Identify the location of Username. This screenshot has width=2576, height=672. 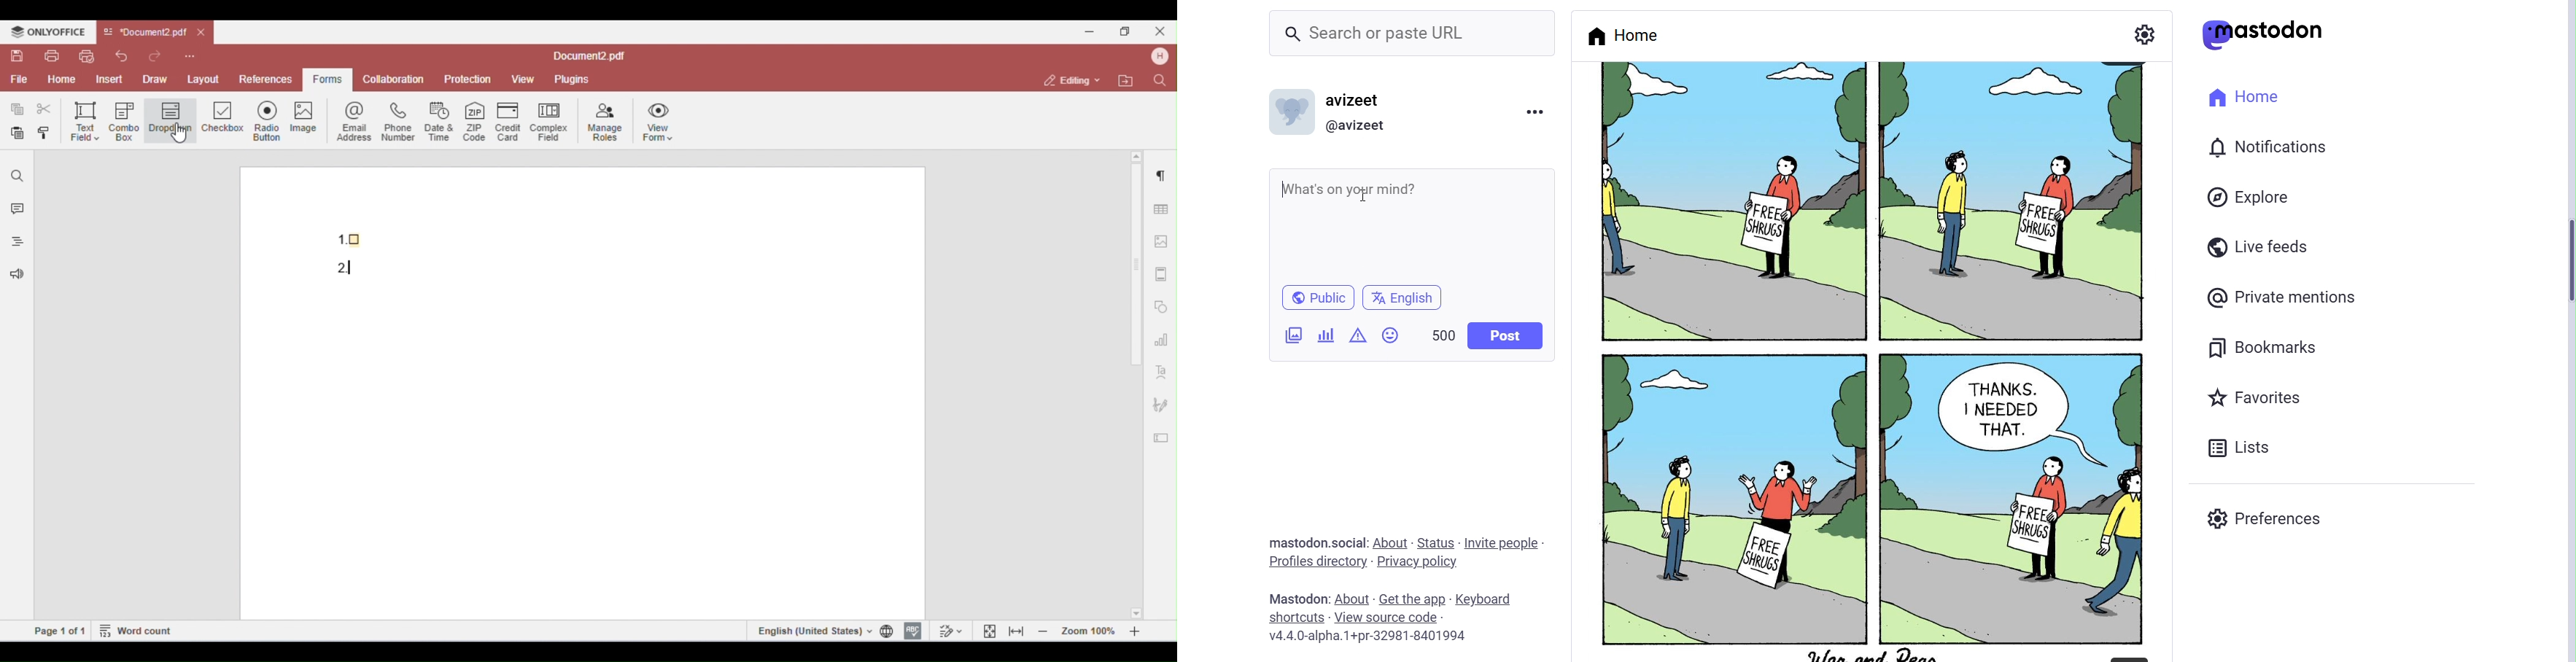
(1361, 98).